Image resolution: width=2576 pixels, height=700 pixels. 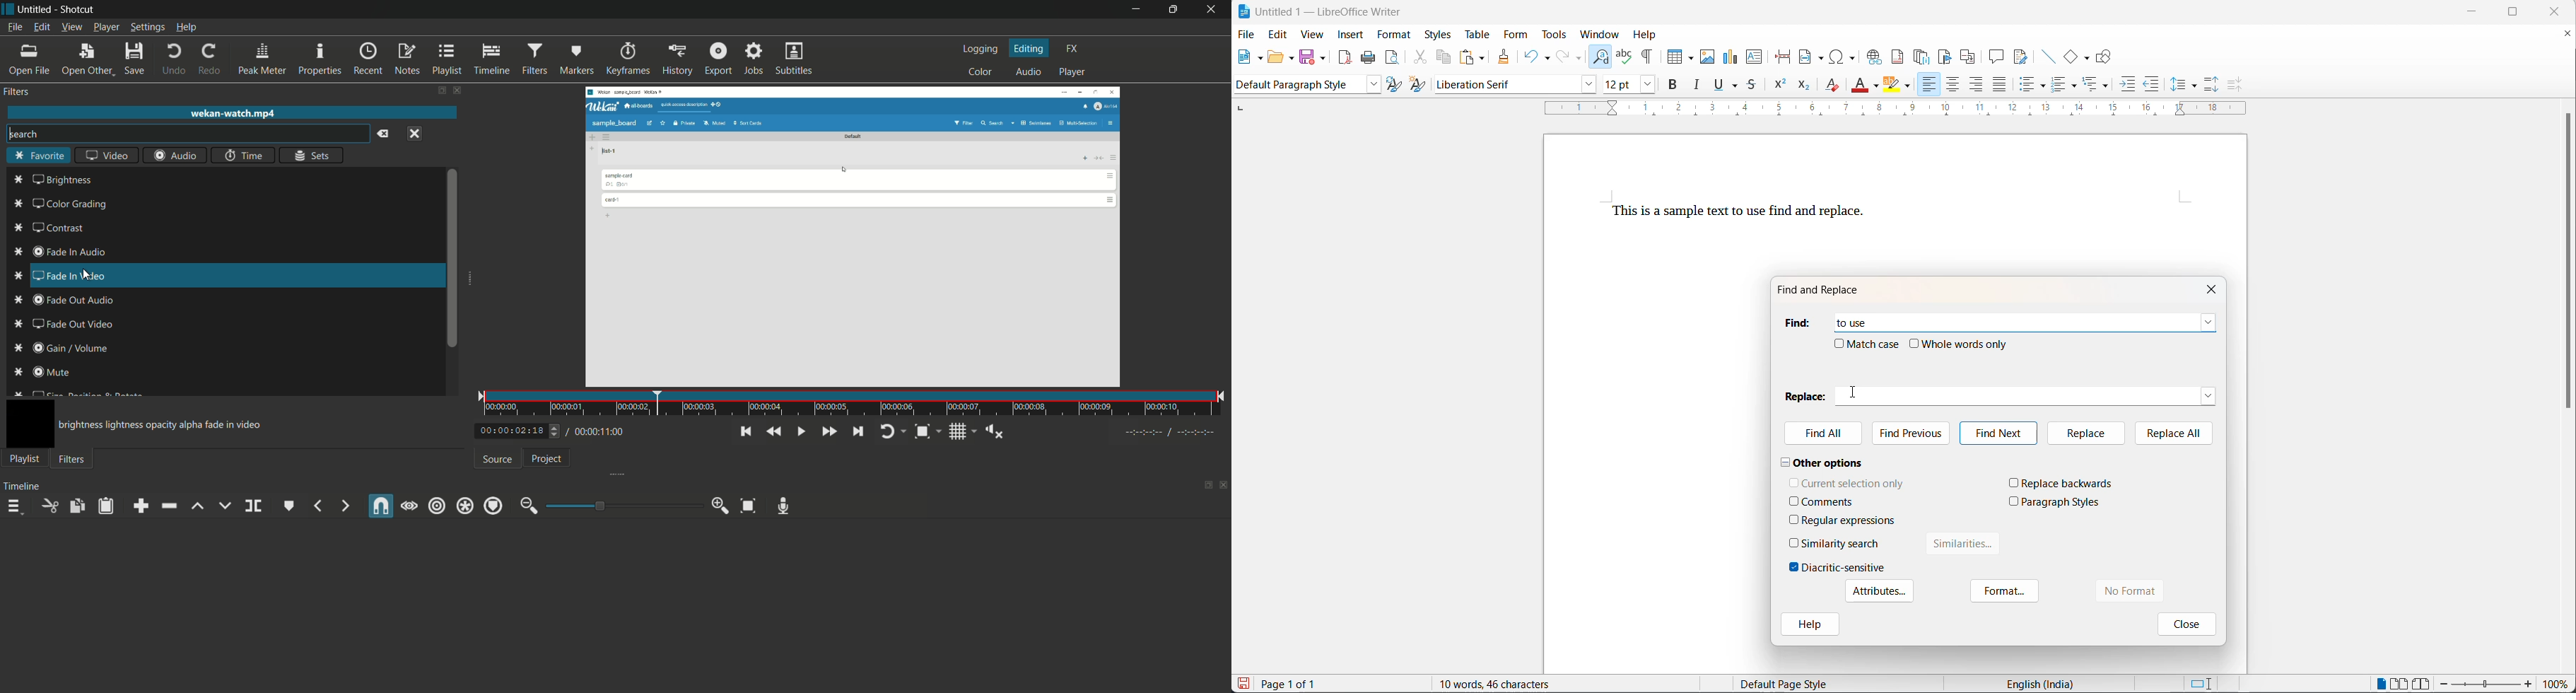 What do you see at coordinates (1809, 626) in the screenshot?
I see `help` at bounding box center [1809, 626].